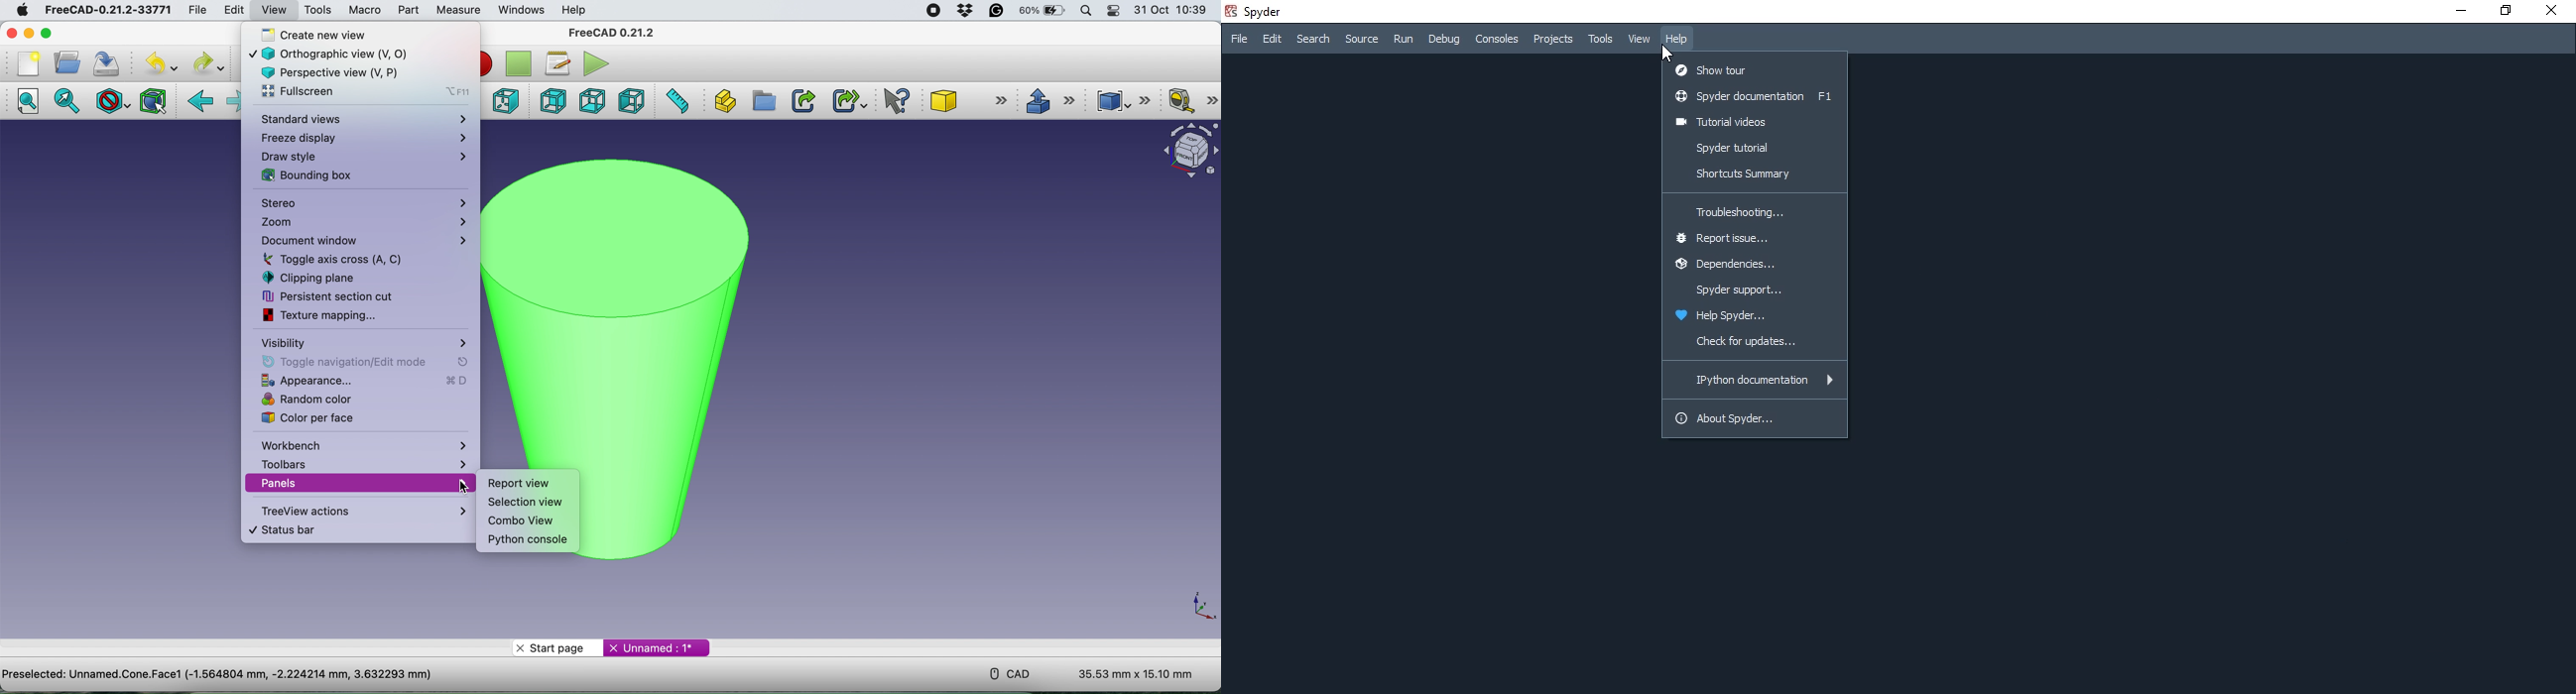 The width and height of the screenshot is (2576, 700). I want to click on freecad-0.21.2-33771, so click(109, 10).